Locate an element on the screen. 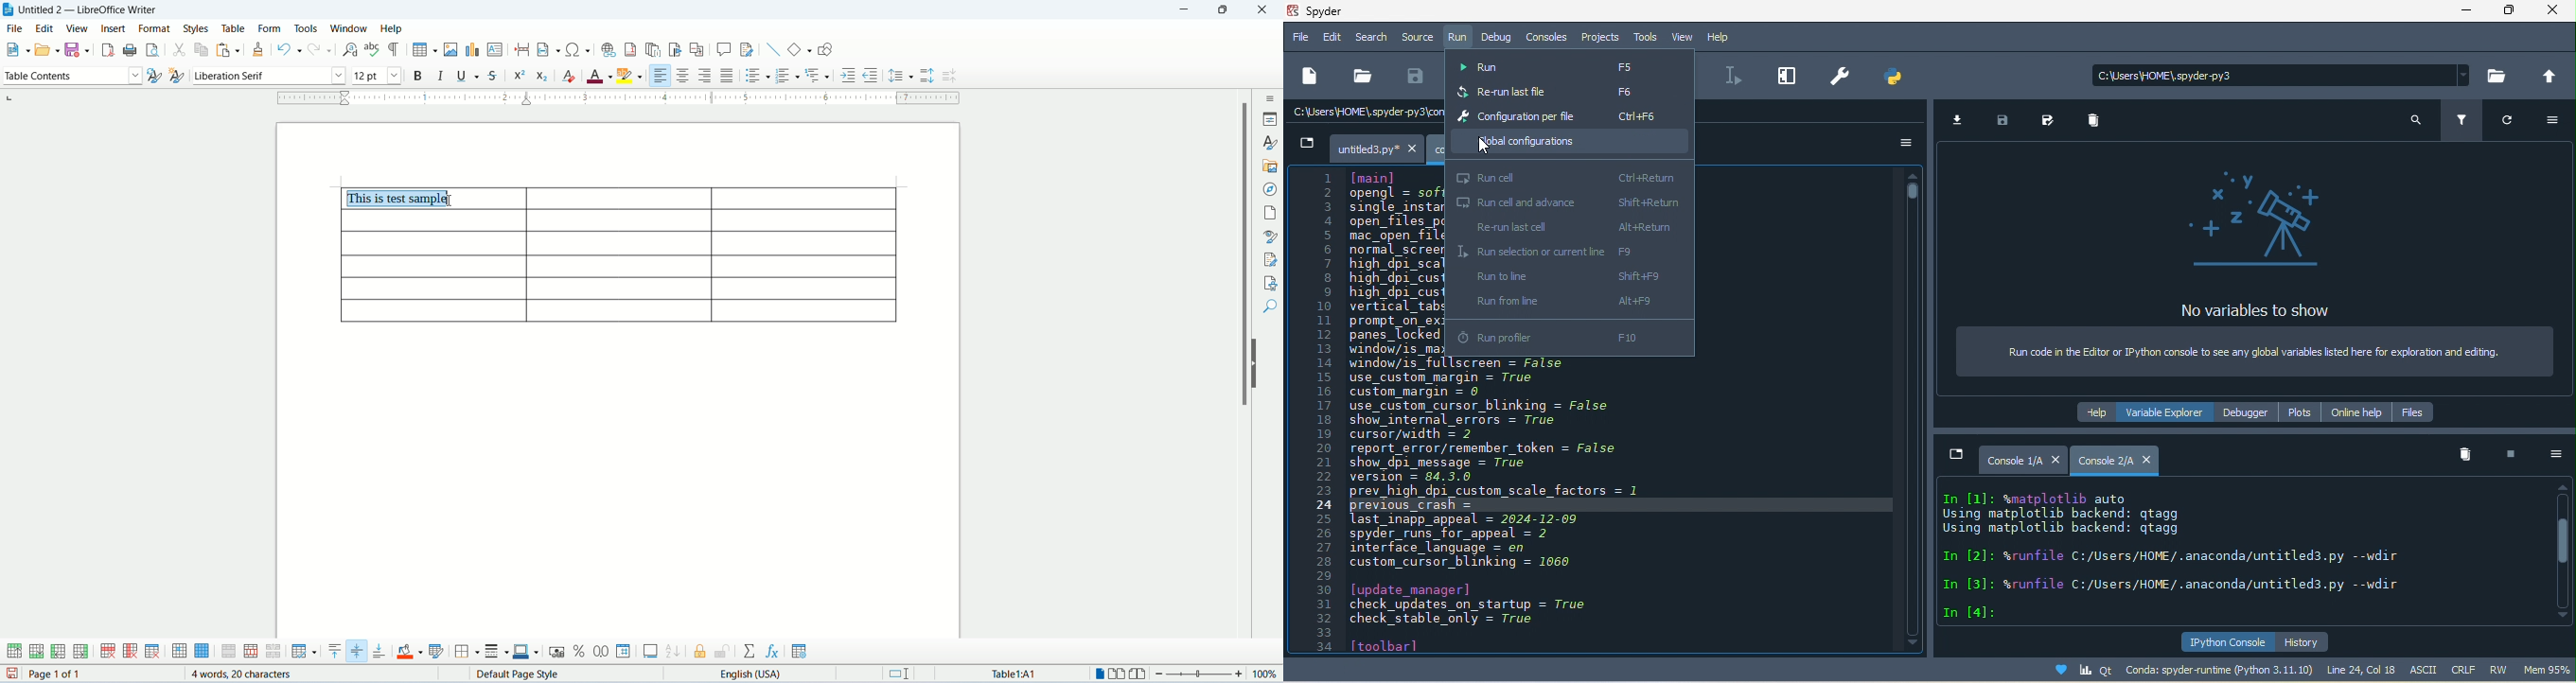  table is located at coordinates (237, 28).